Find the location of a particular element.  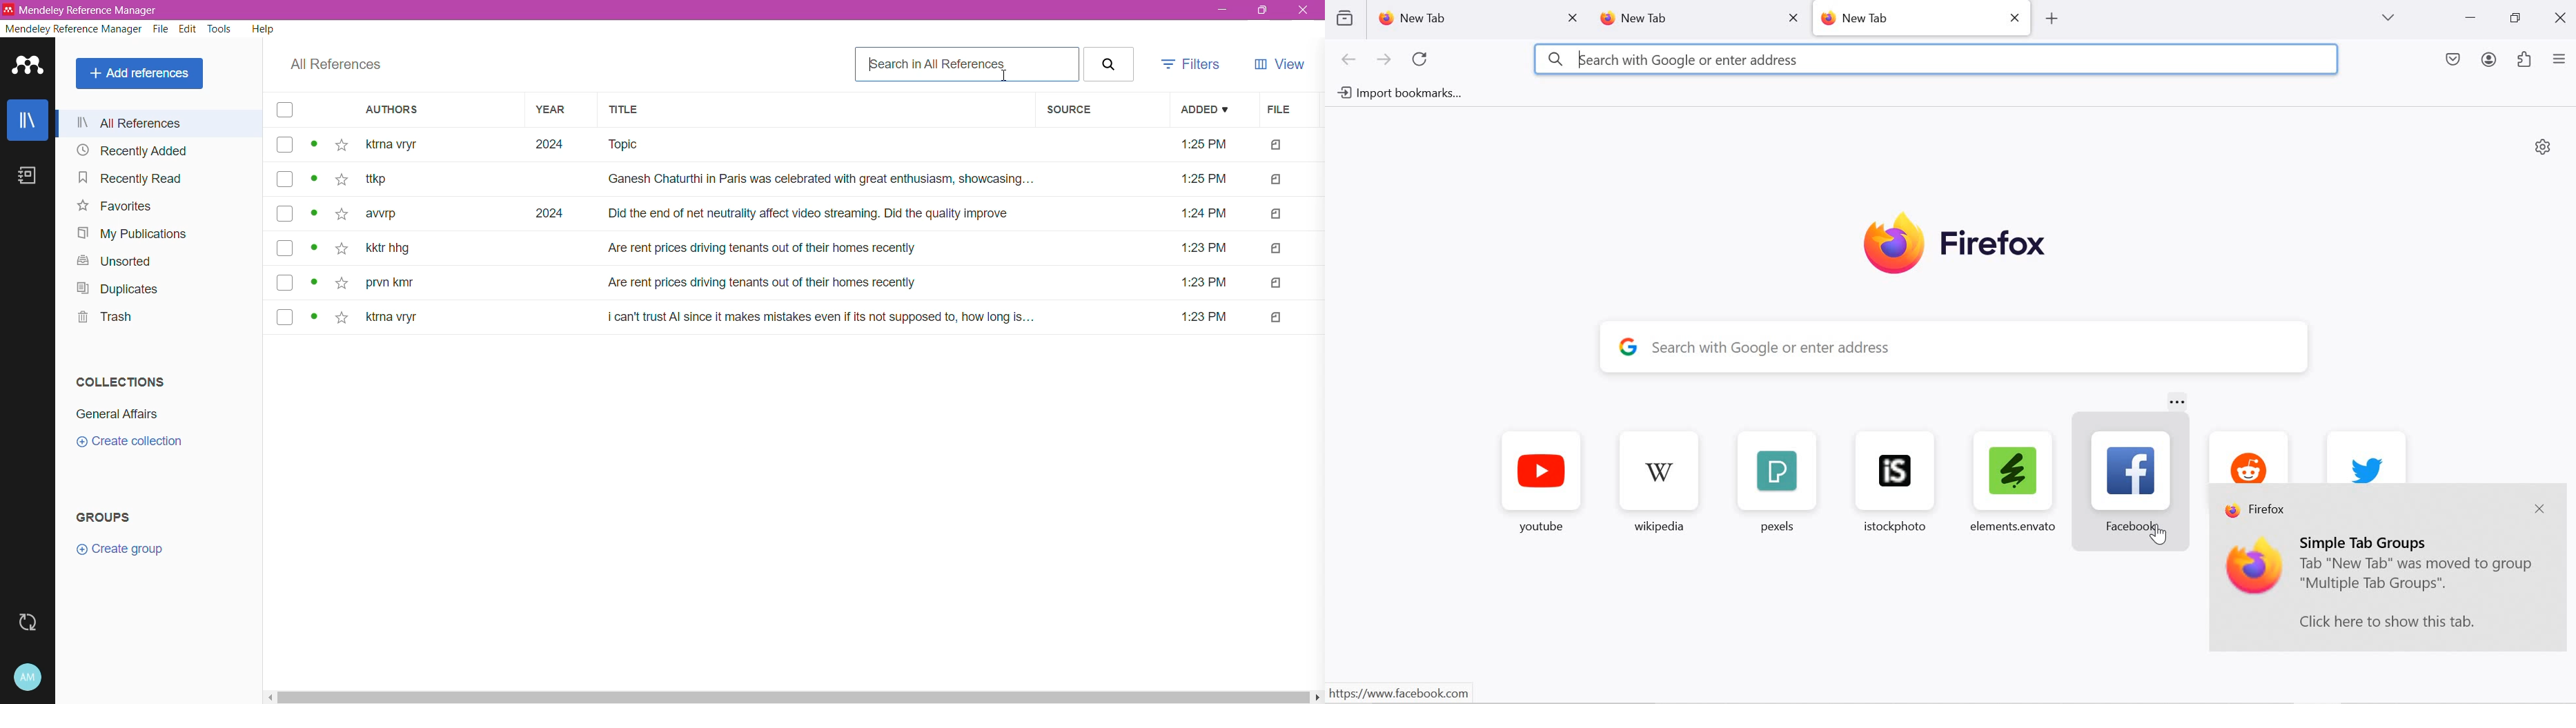

Help is located at coordinates (262, 30).